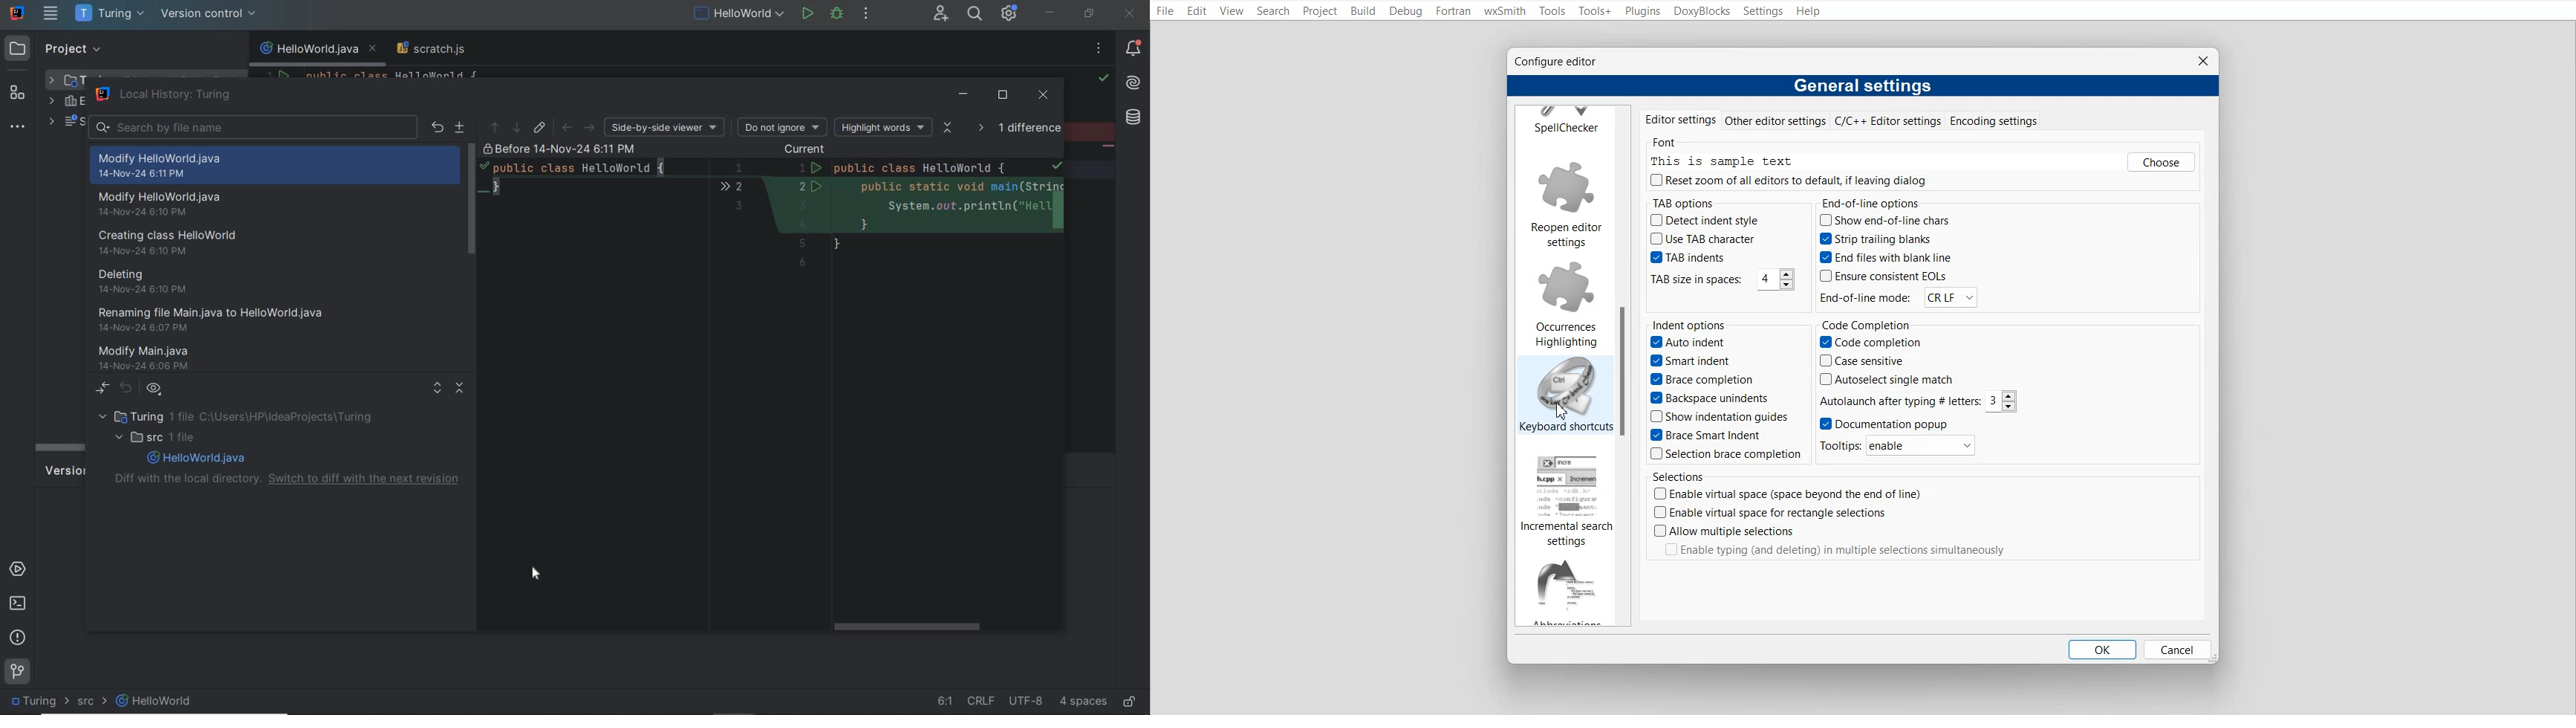 The width and height of the screenshot is (2576, 728). I want to click on make file ready only, so click(1132, 702).